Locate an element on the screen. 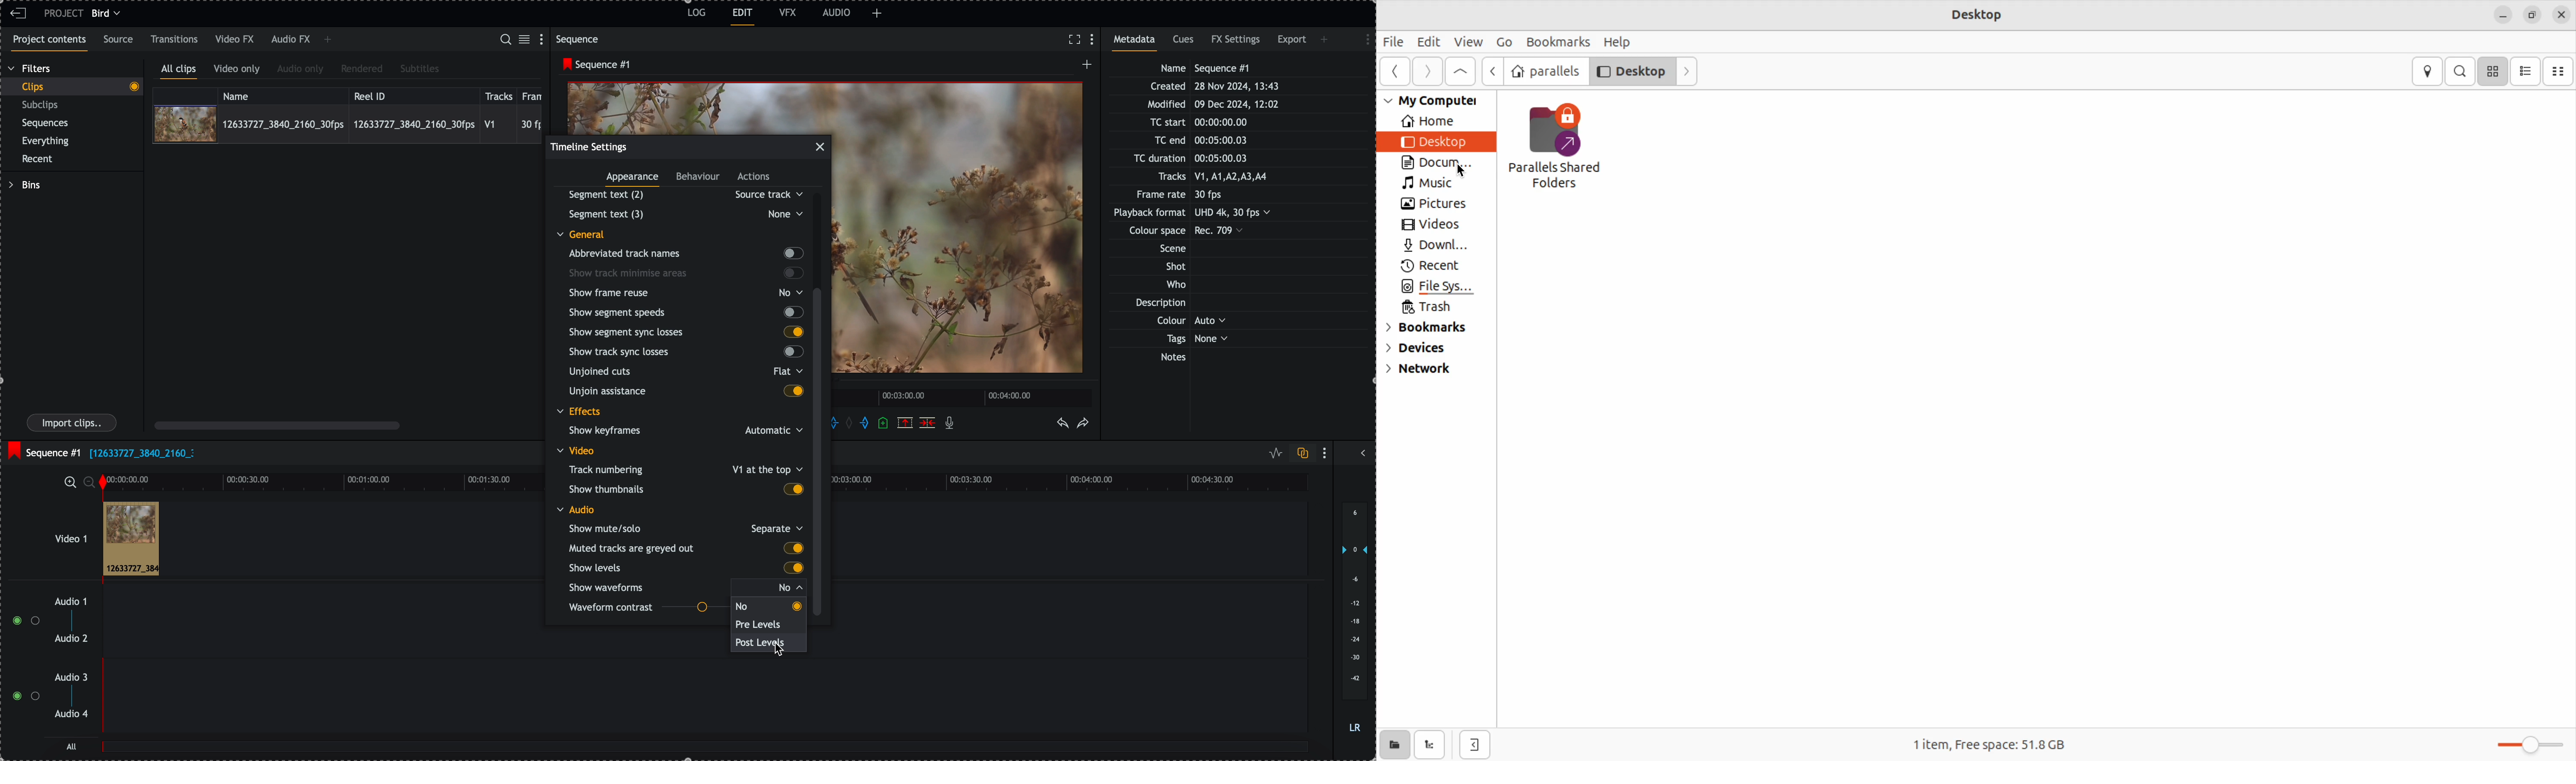 Image resolution: width=2576 pixels, height=784 pixels. Resize is located at coordinates (2534, 13).